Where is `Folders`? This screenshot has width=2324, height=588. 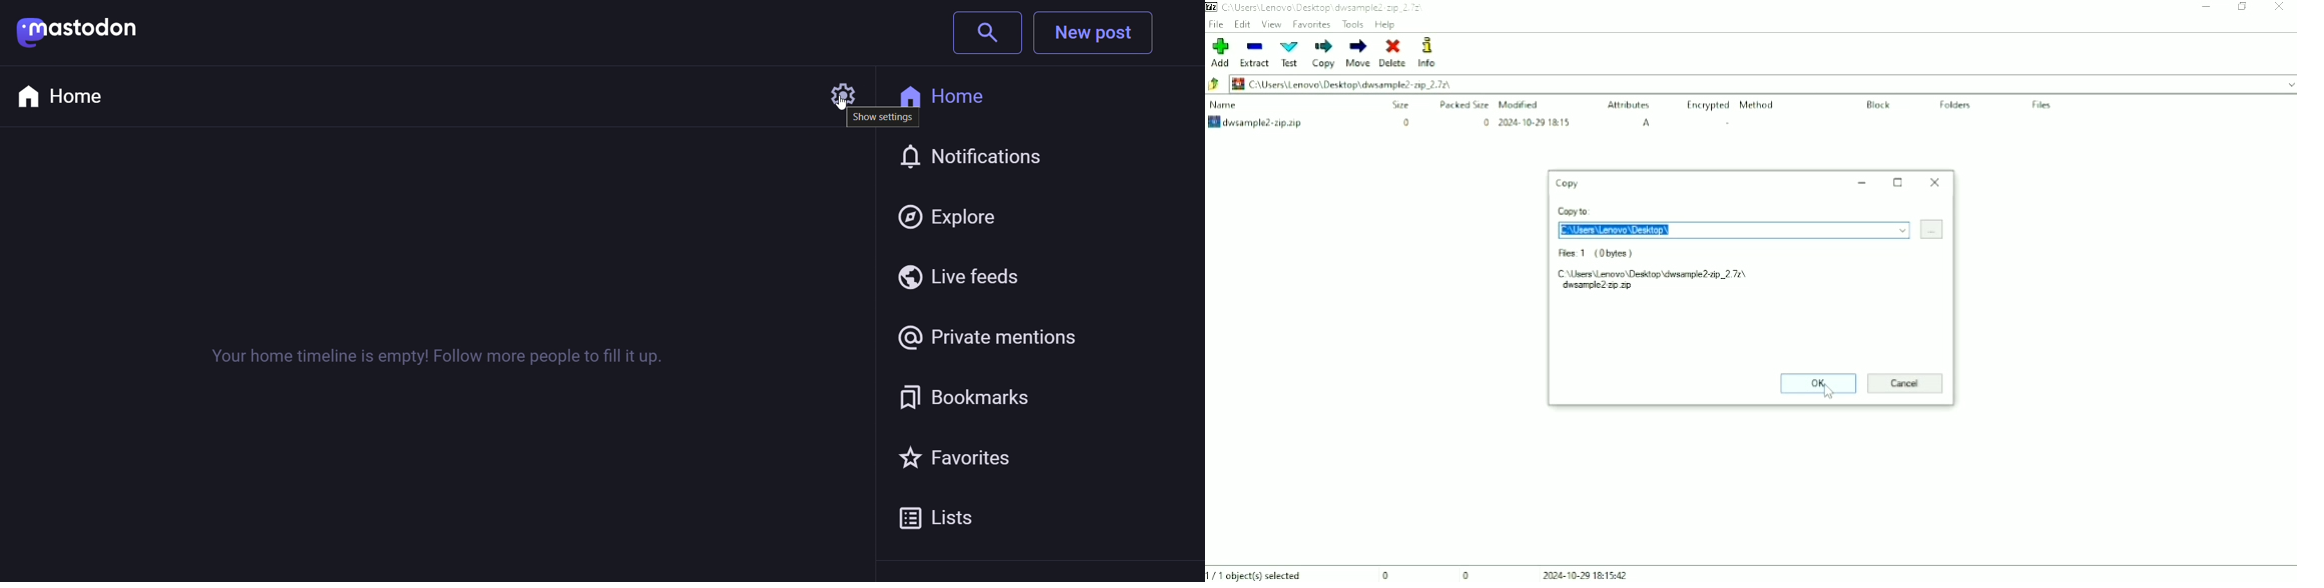 Folders is located at coordinates (1958, 106).